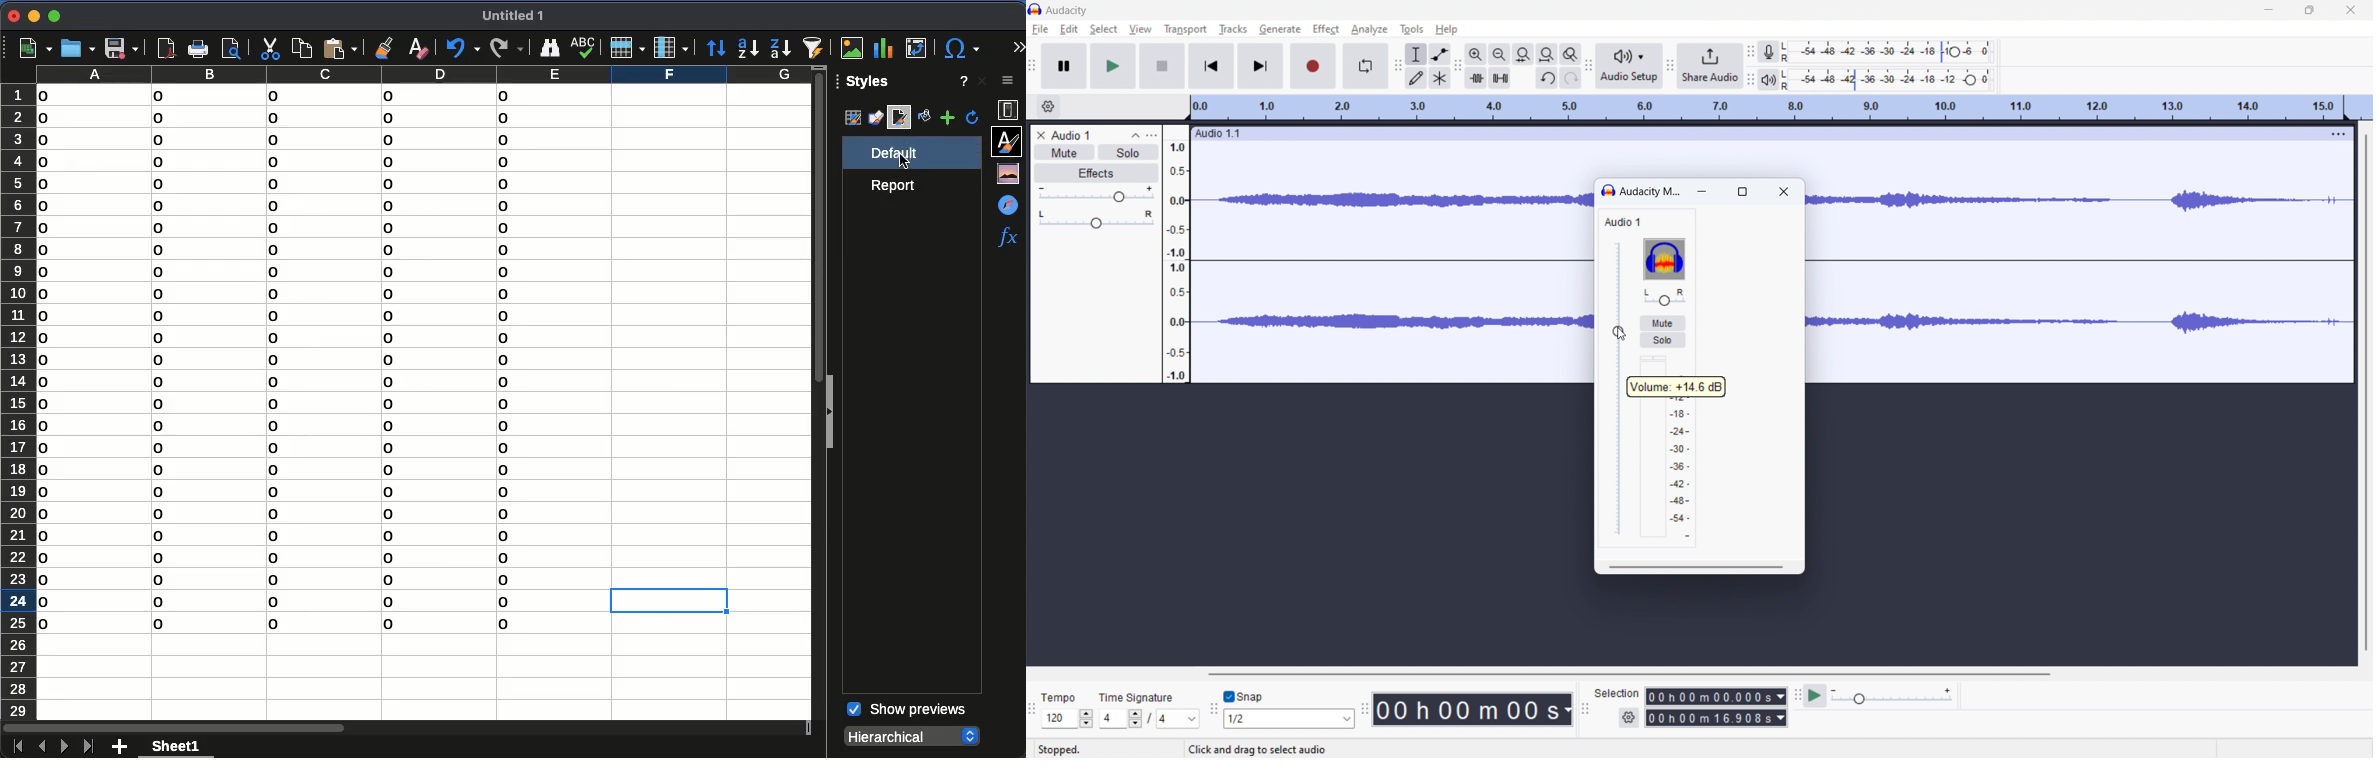 The width and height of the screenshot is (2380, 784). What do you see at coordinates (1769, 53) in the screenshot?
I see `recording meter` at bounding box center [1769, 53].